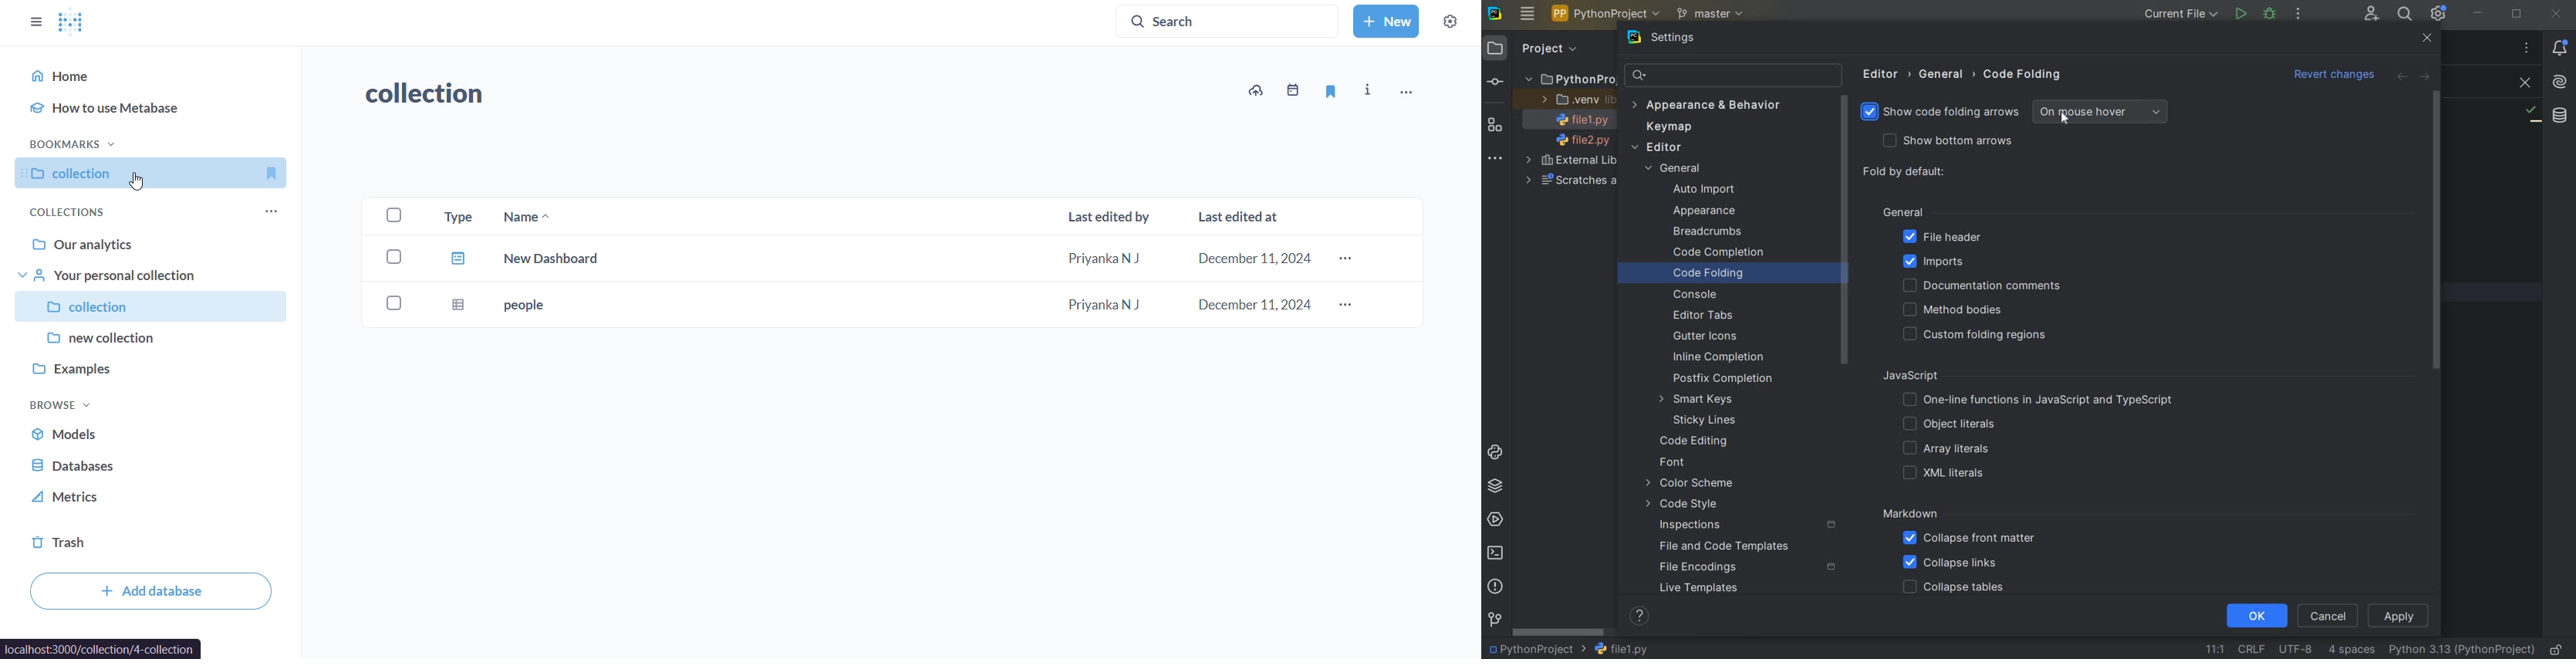 The height and width of the screenshot is (672, 2576). What do you see at coordinates (1536, 650) in the screenshot?
I see `PROJECT NAME` at bounding box center [1536, 650].